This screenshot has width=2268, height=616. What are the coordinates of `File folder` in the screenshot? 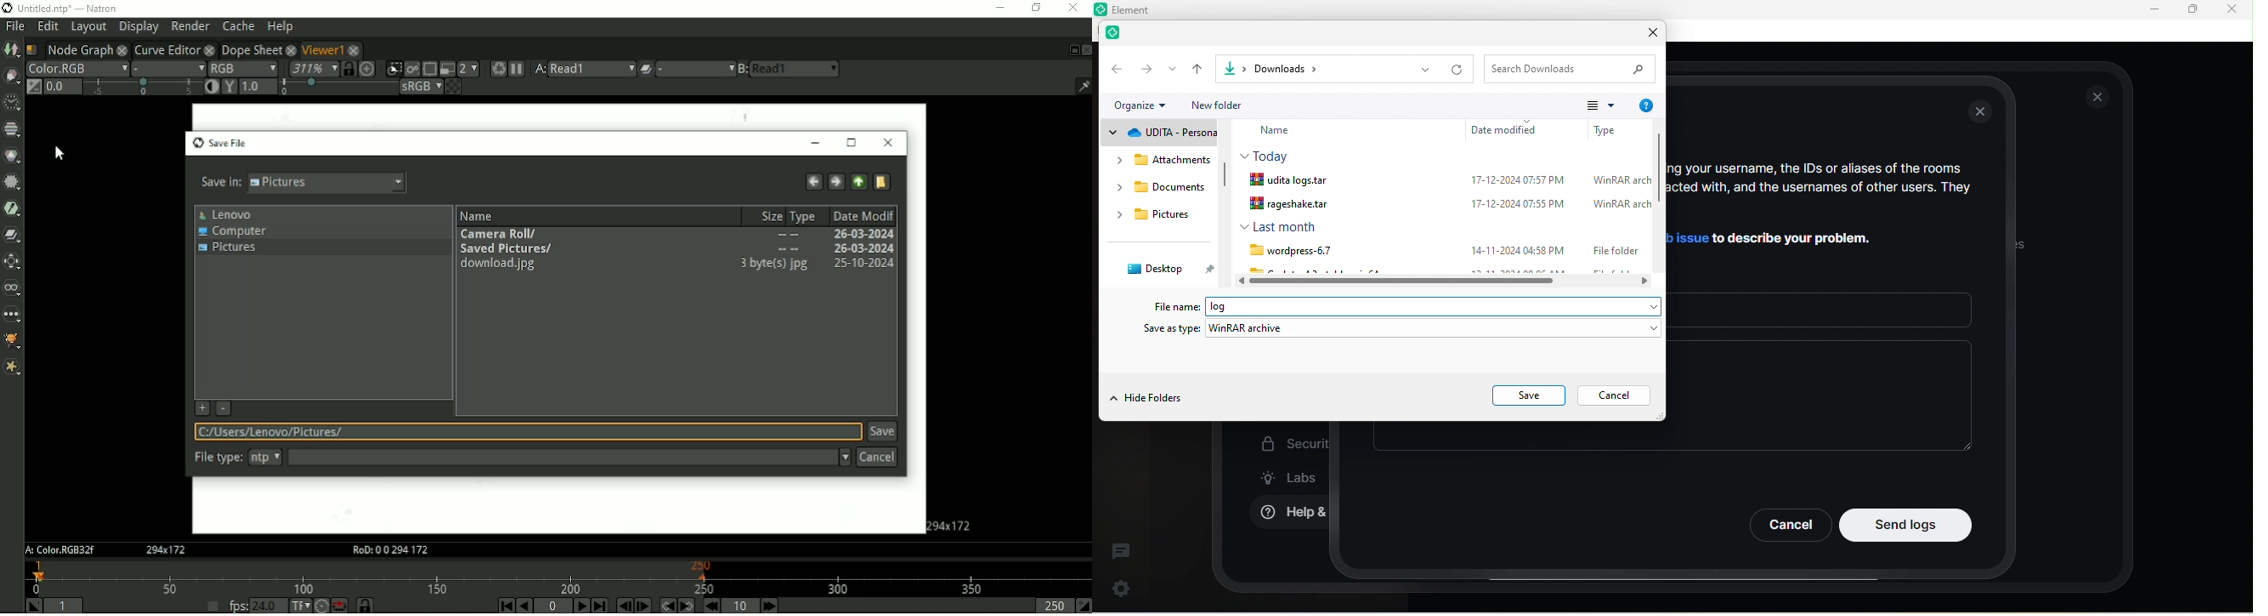 It's located at (1614, 249).